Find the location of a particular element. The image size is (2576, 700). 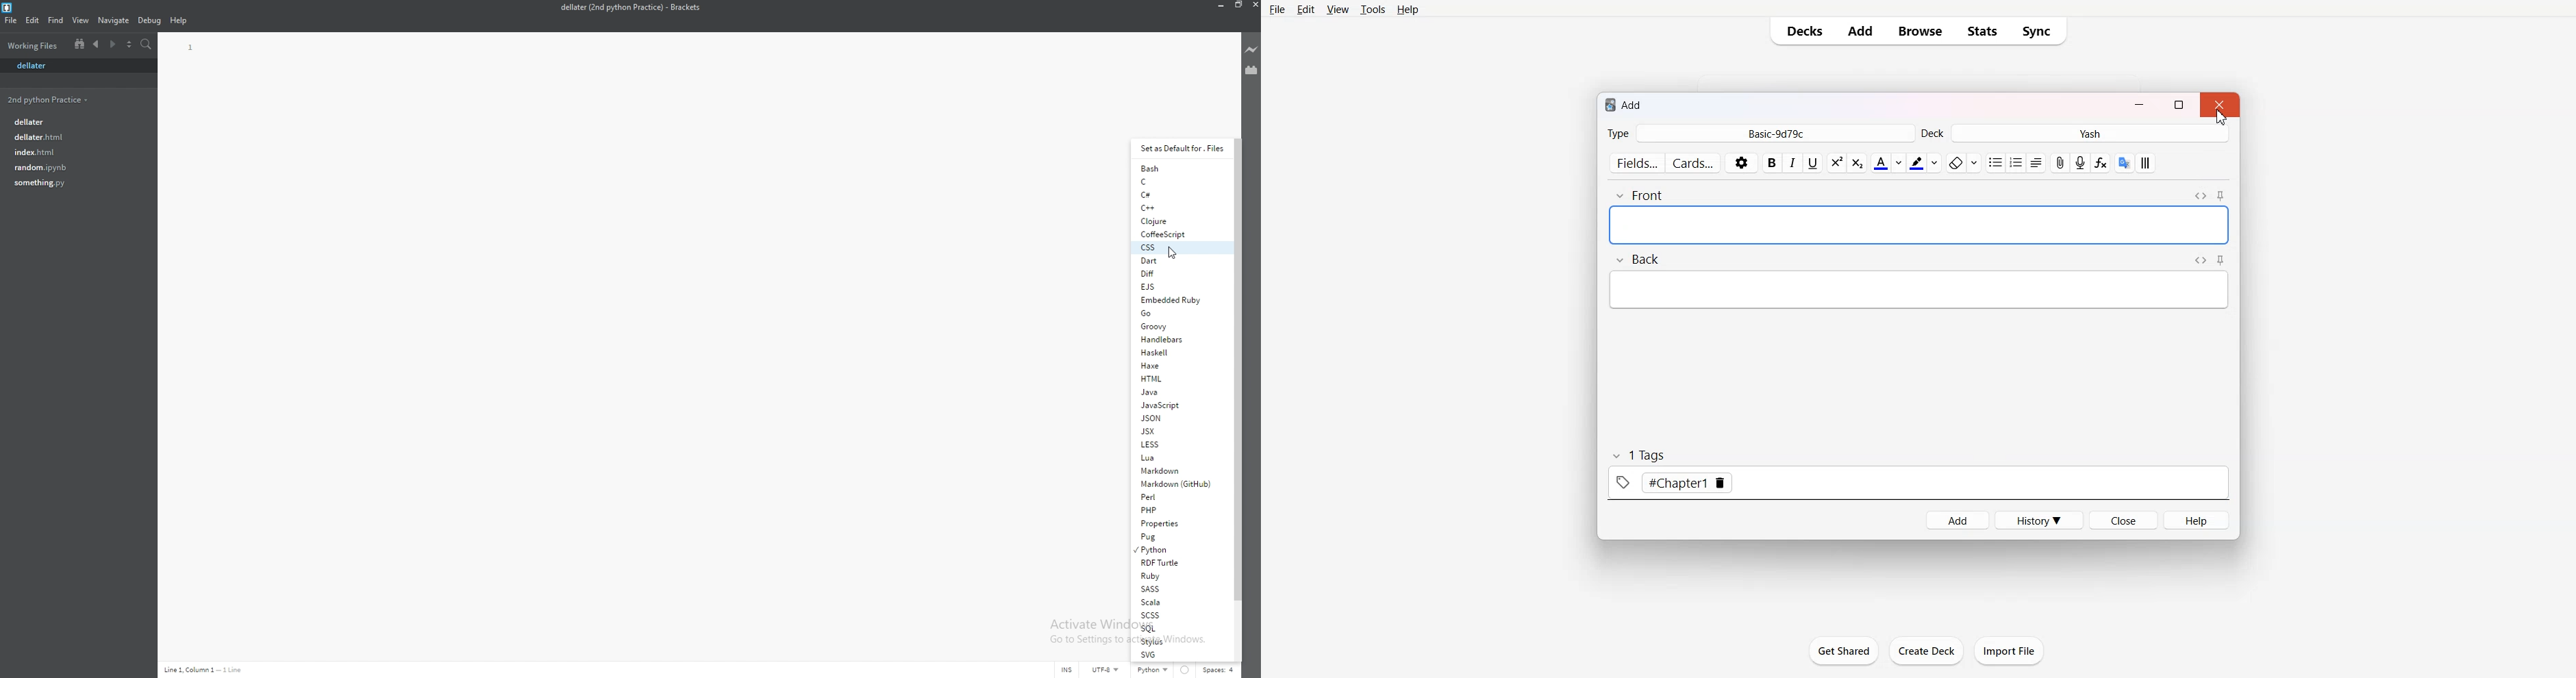

stylus is located at coordinates (1180, 641).